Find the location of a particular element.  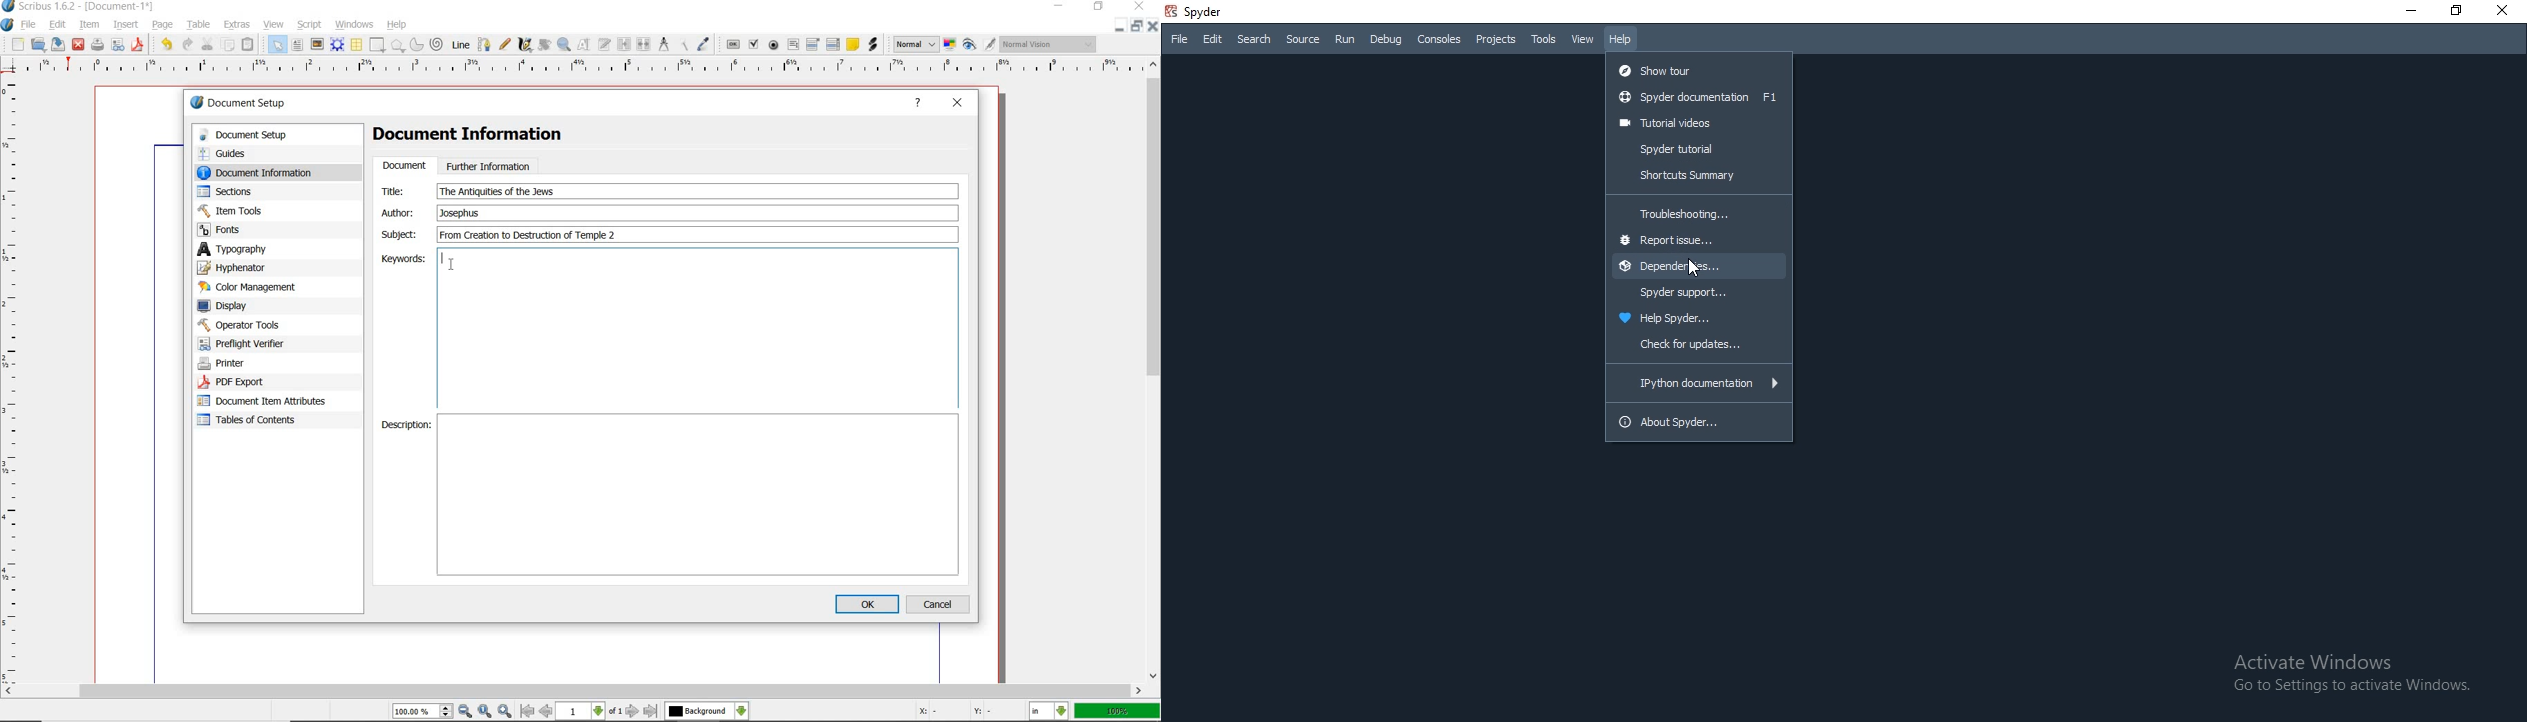

close is located at coordinates (1155, 28).